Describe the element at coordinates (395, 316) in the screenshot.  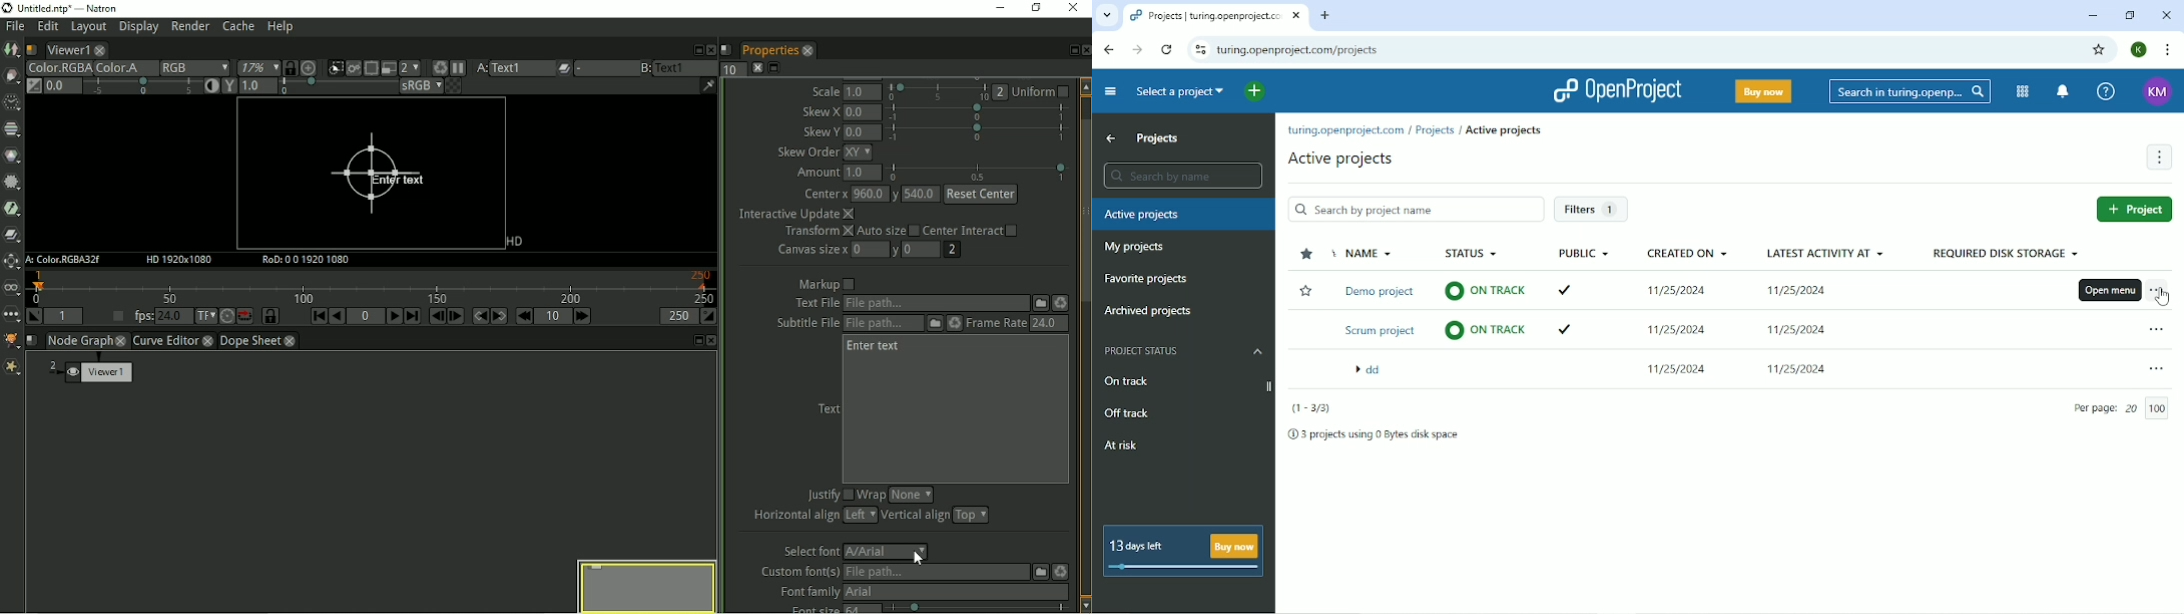
I see `Play forward` at that location.